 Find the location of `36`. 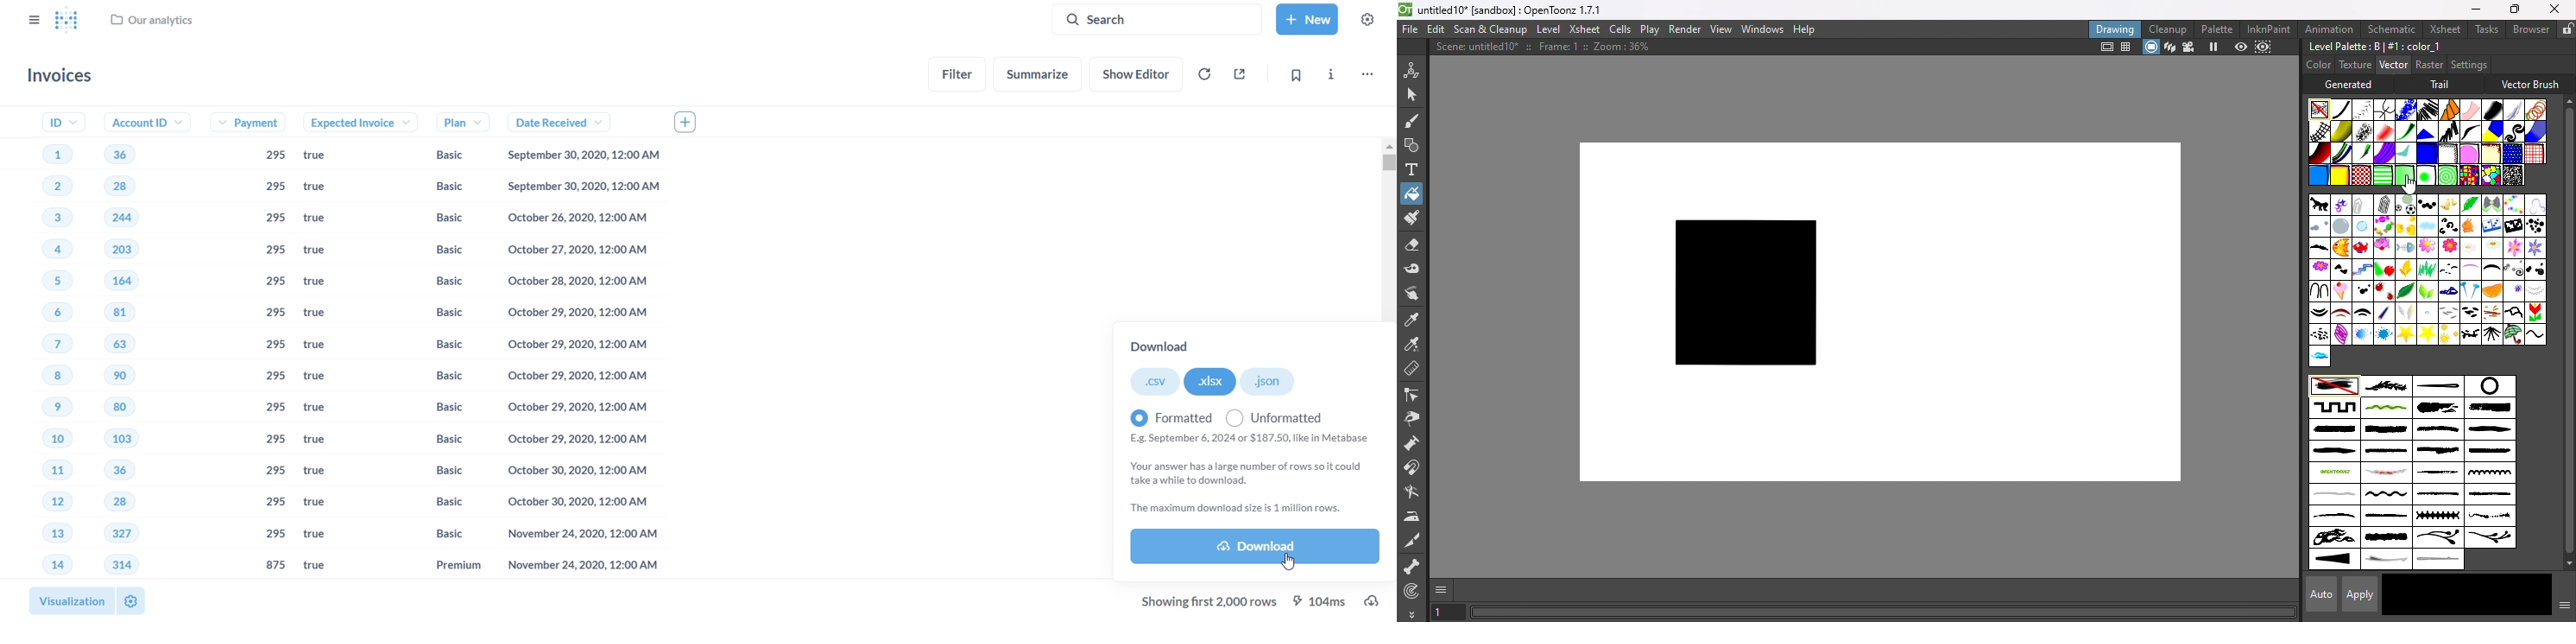

36 is located at coordinates (119, 154).